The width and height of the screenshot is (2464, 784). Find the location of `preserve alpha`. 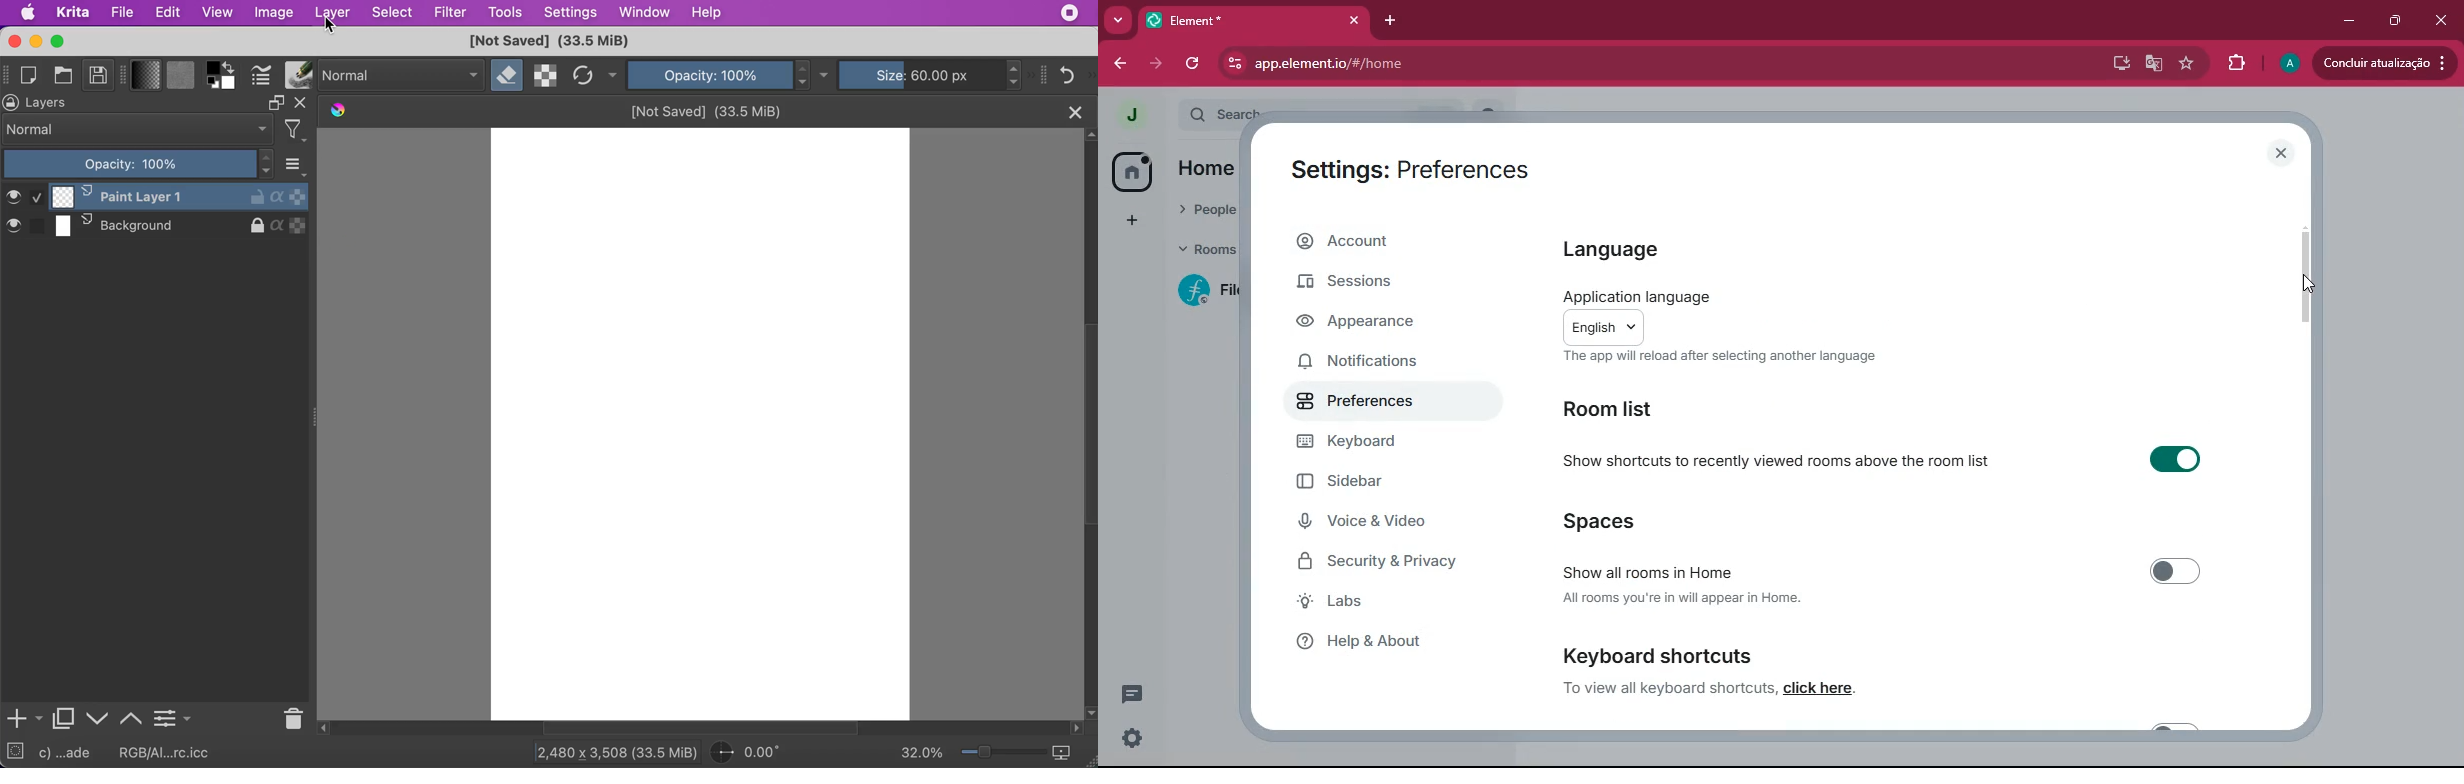

preserve alpha is located at coordinates (547, 76).